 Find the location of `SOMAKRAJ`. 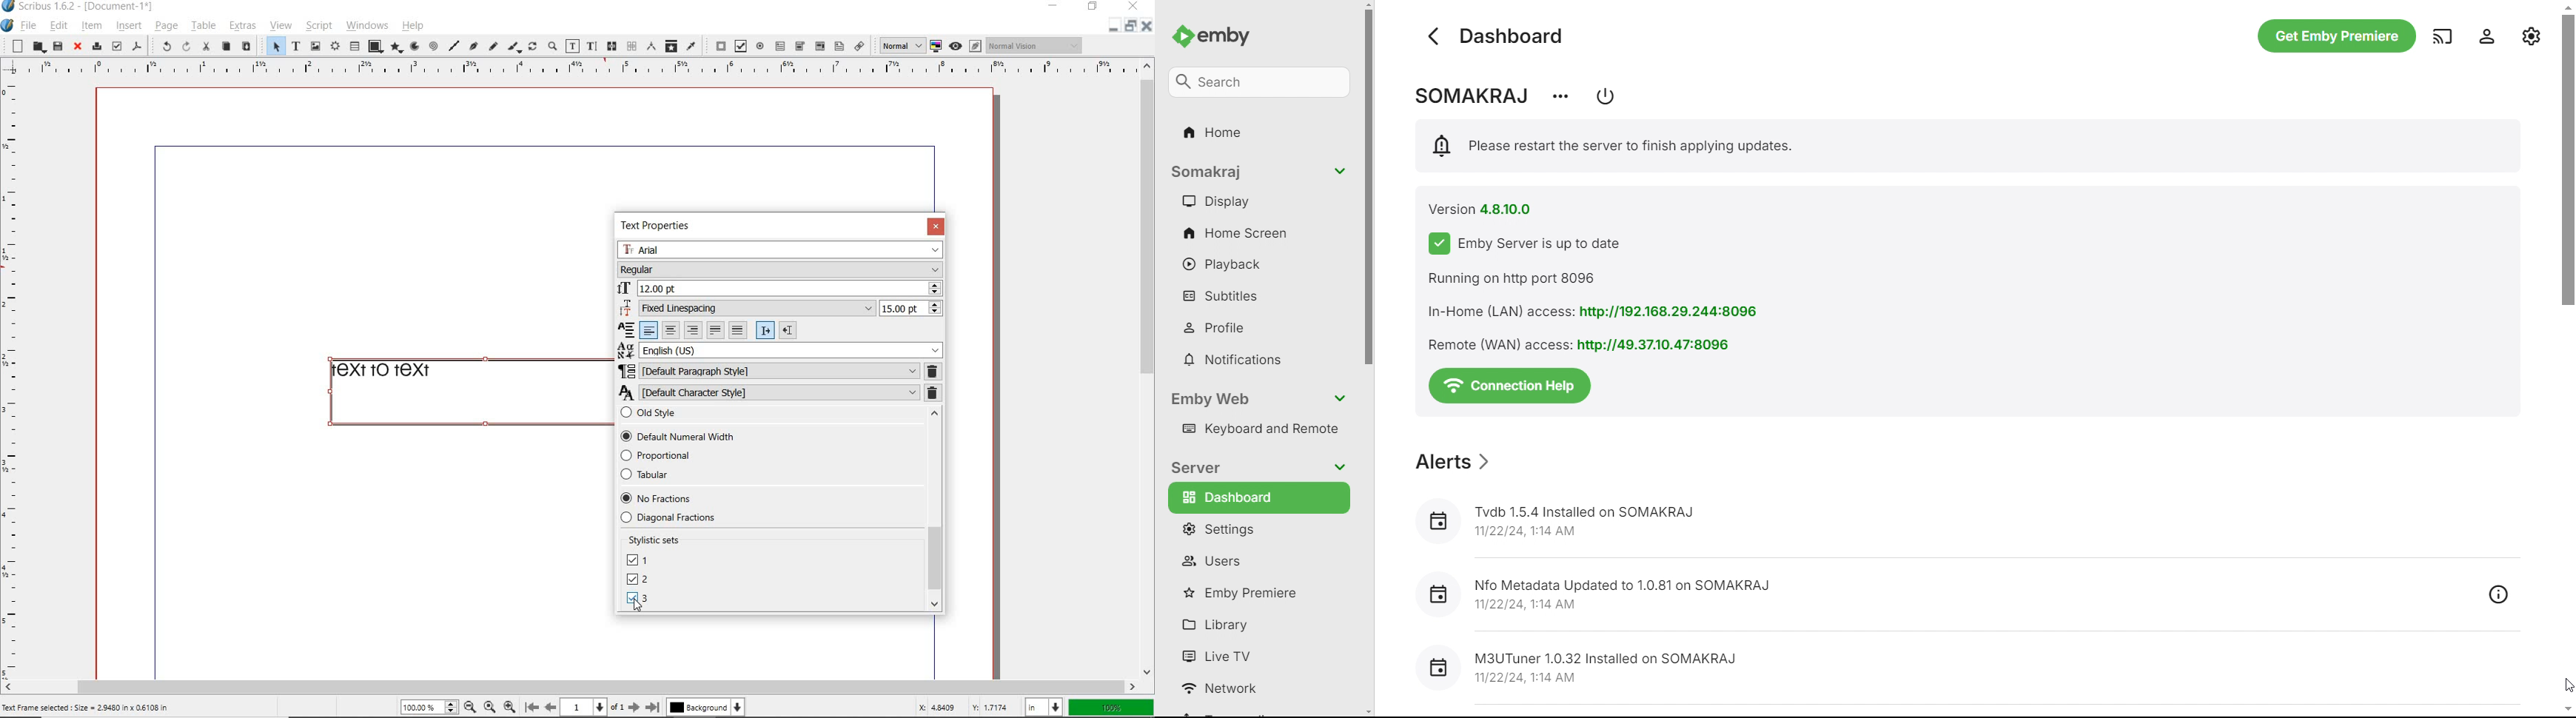

SOMAKRAJ is located at coordinates (1469, 96).